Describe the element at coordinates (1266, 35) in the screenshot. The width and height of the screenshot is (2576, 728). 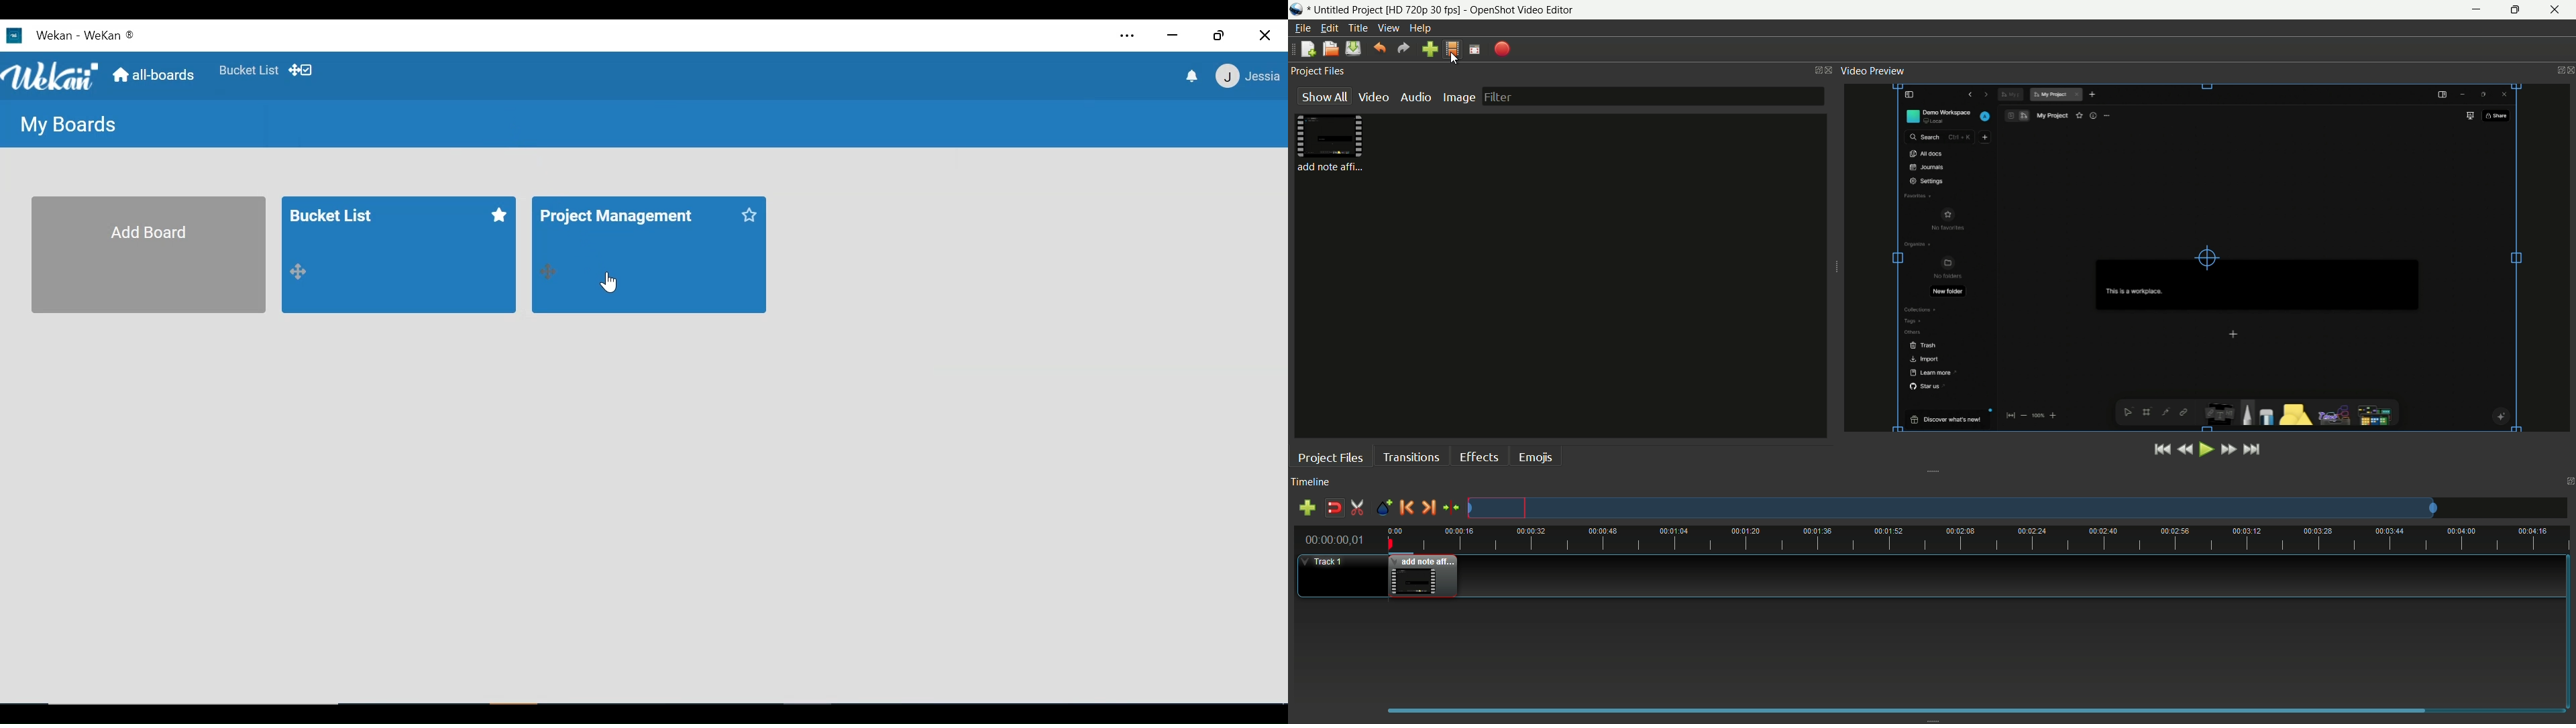
I see `Close` at that location.